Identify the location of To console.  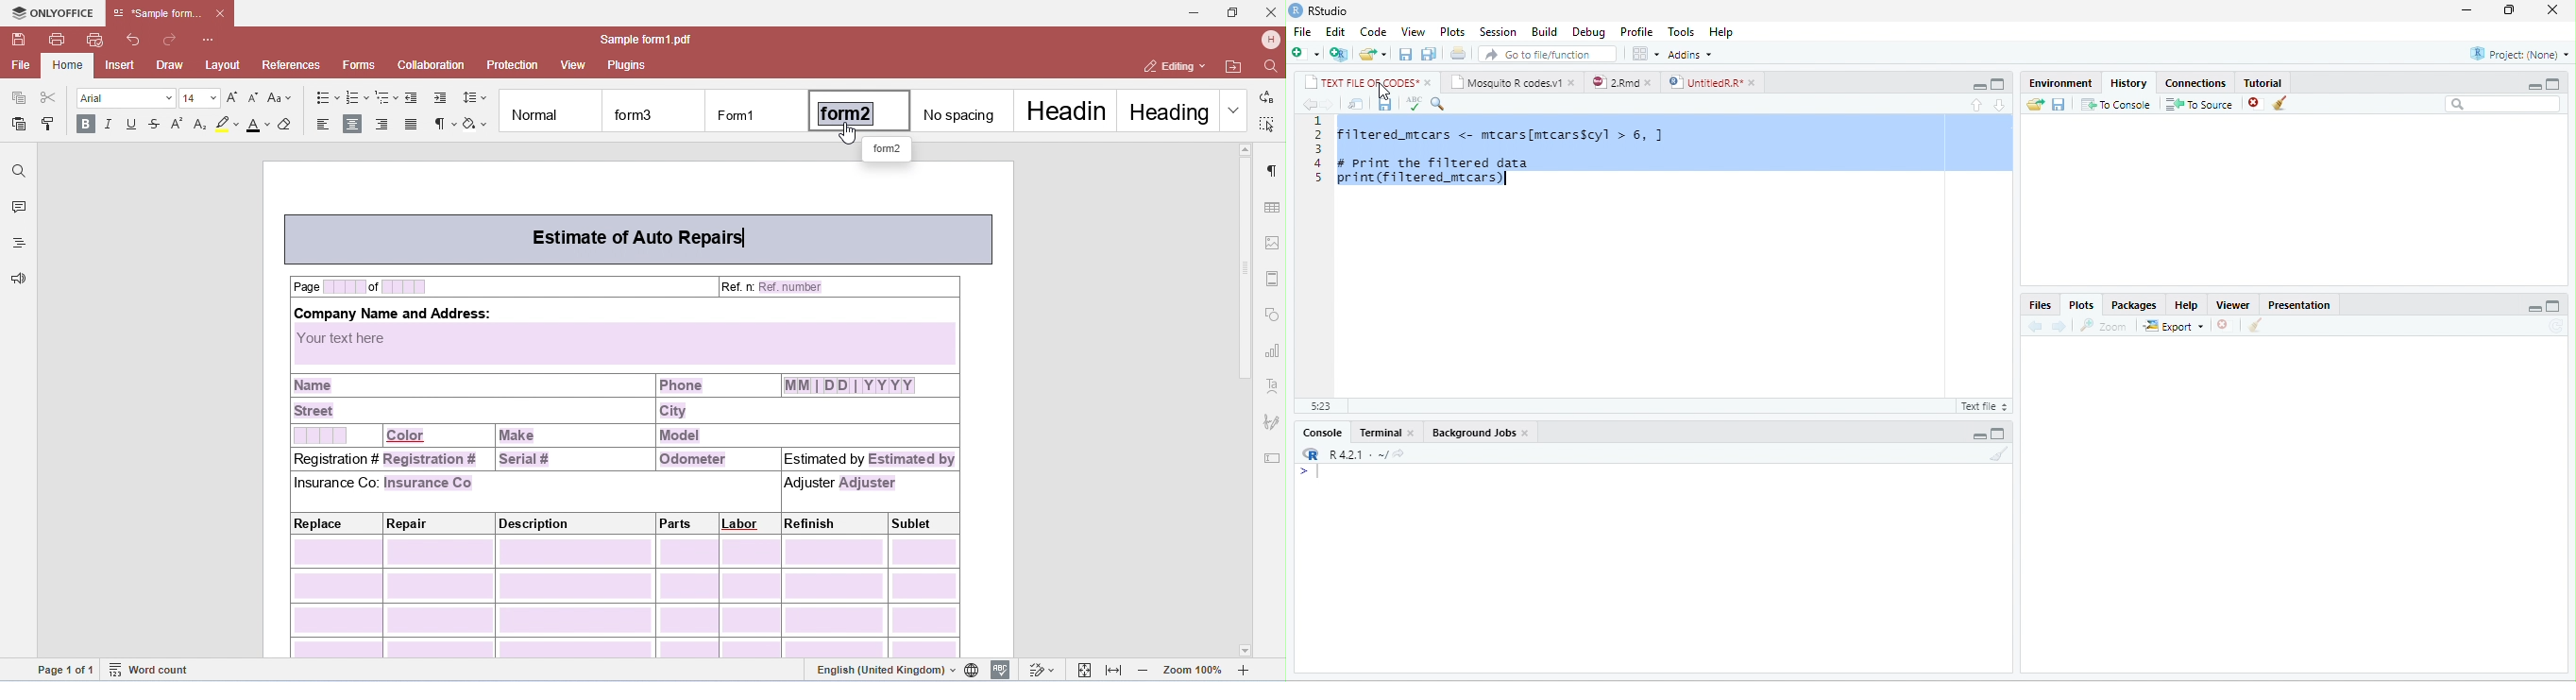
(2116, 104).